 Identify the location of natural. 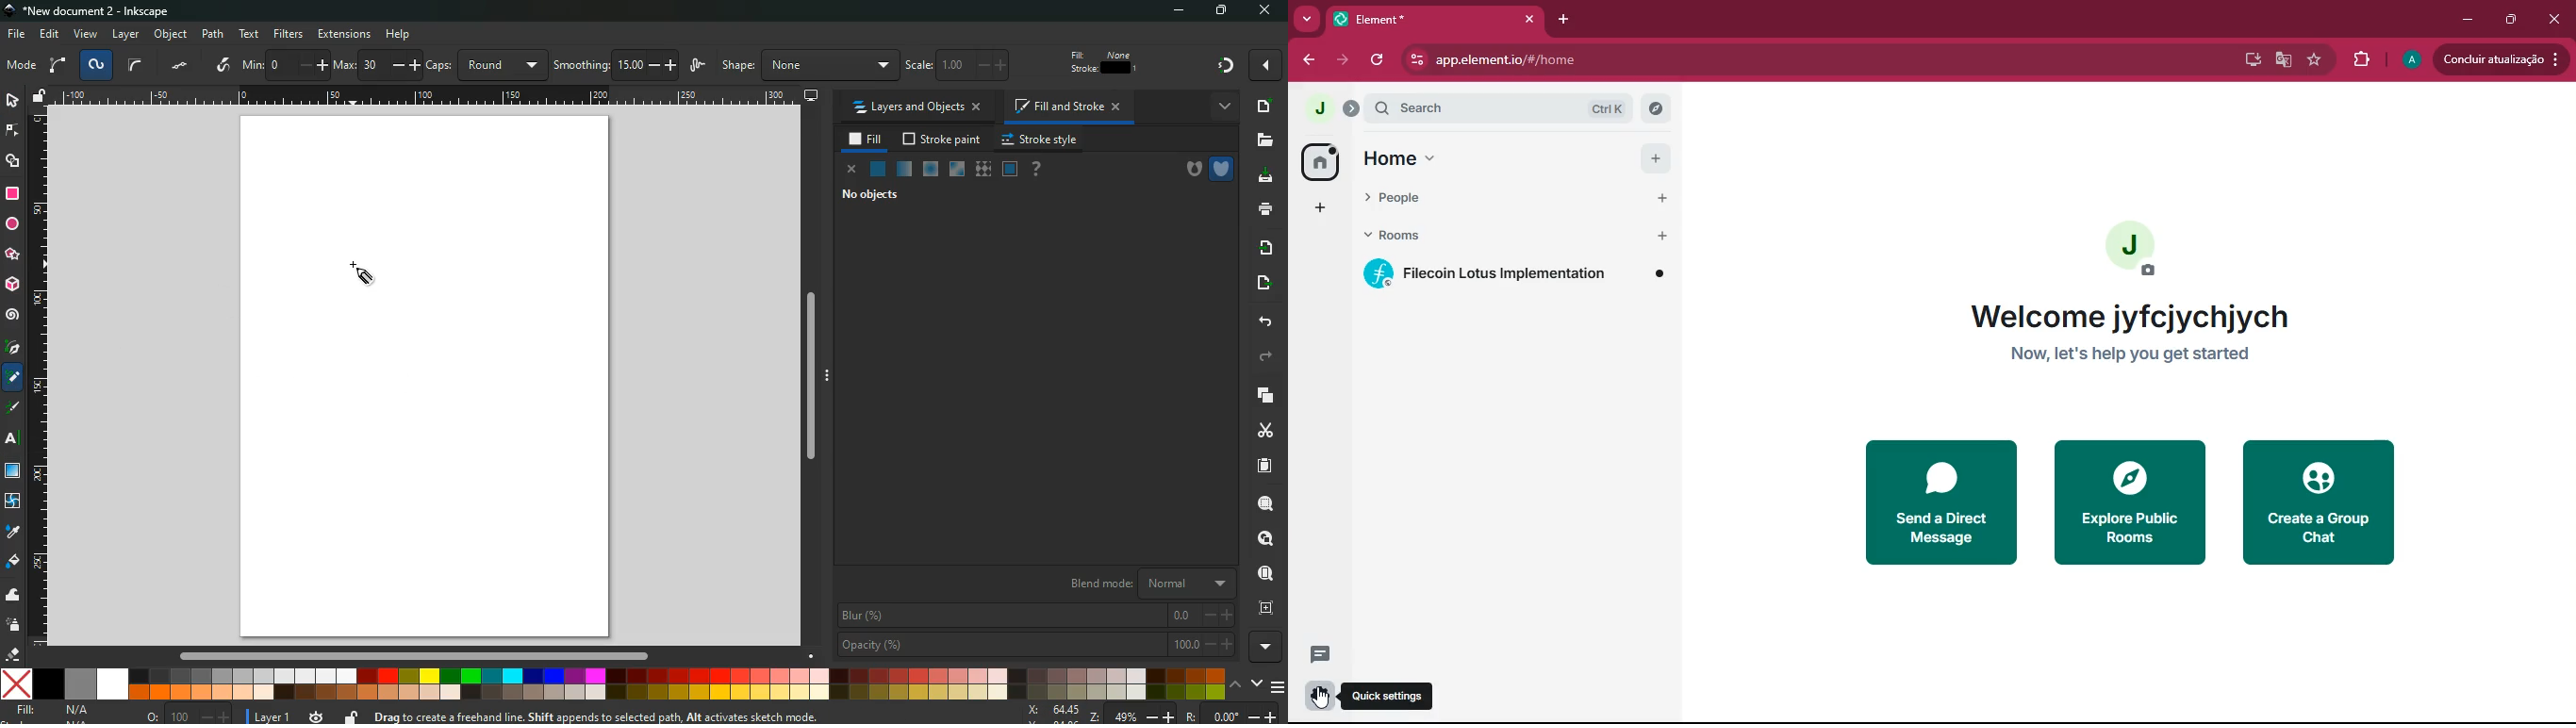
(878, 168).